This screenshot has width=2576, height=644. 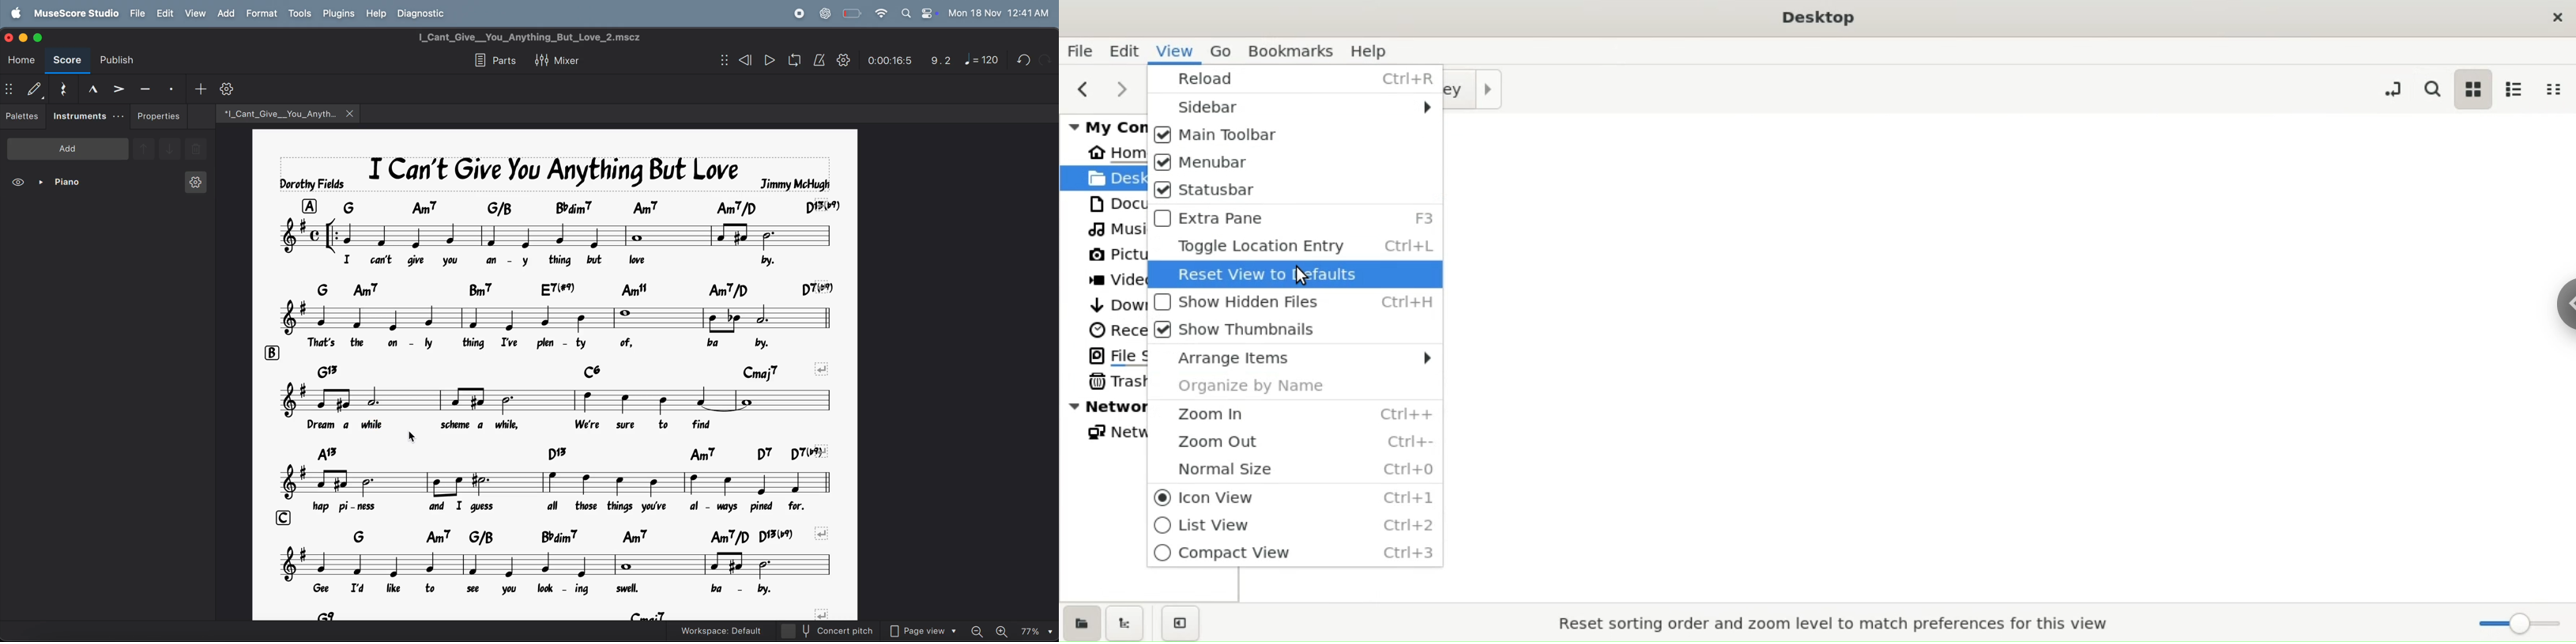 What do you see at coordinates (886, 61) in the screenshot?
I see `time frame` at bounding box center [886, 61].